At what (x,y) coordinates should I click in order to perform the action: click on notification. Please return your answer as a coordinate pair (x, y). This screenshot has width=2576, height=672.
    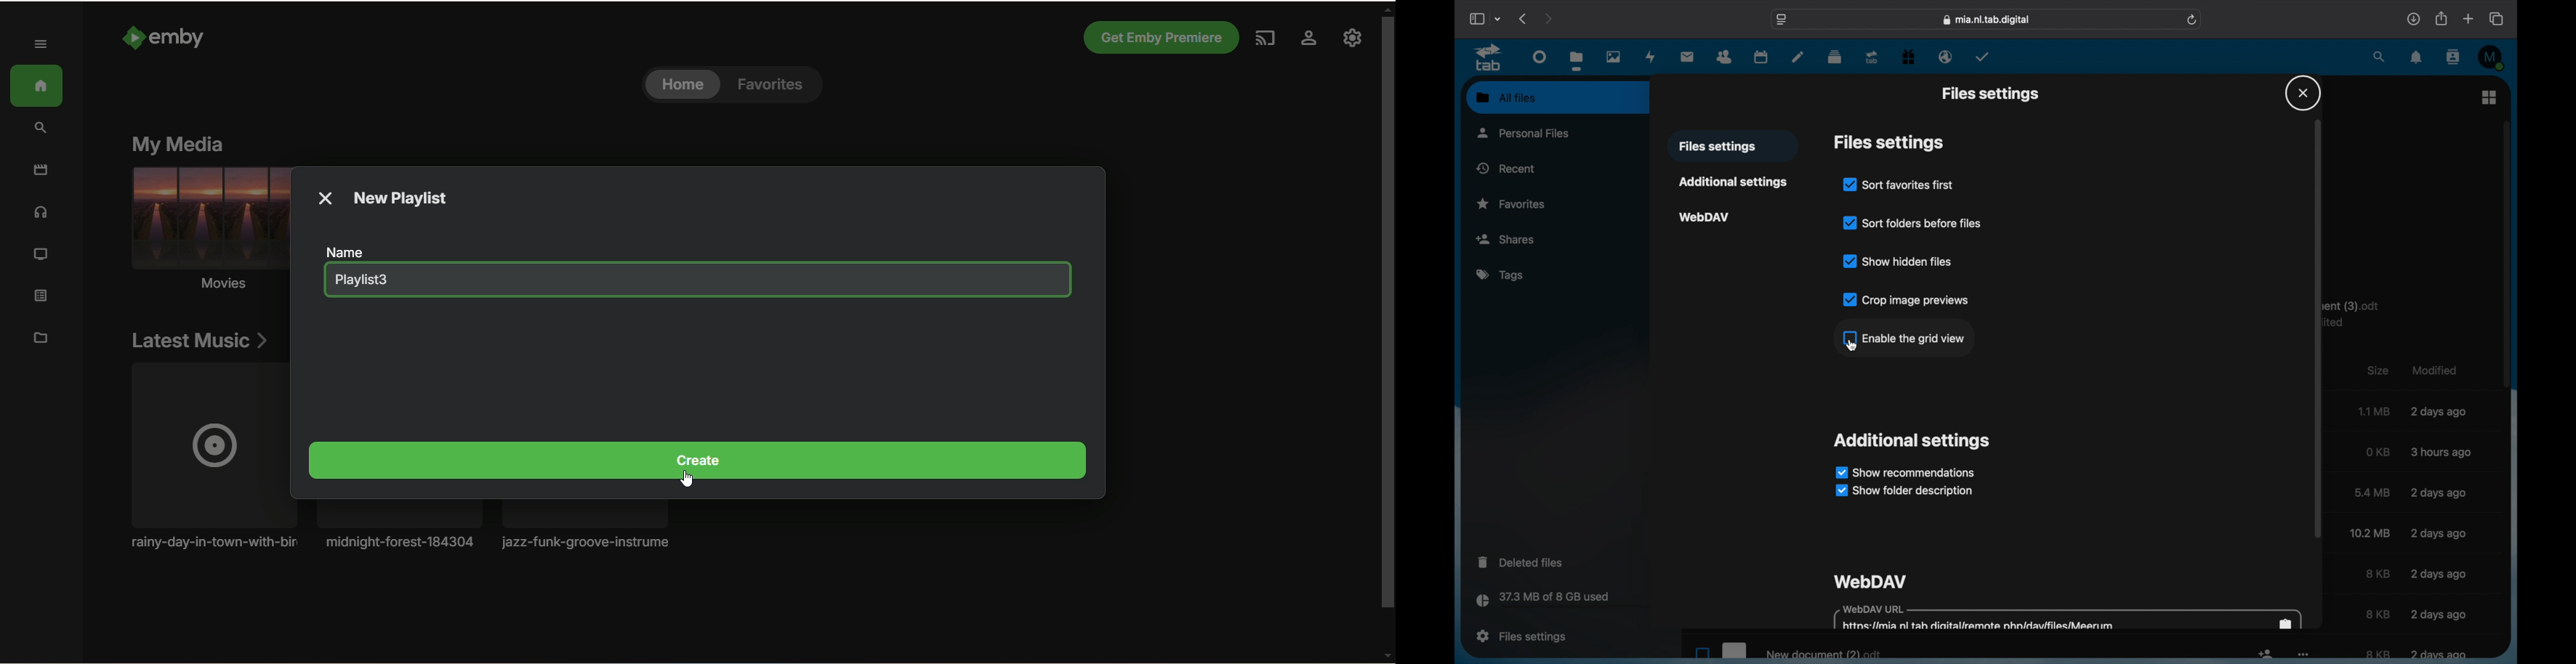
    Looking at the image, I should click on (2417, 57).